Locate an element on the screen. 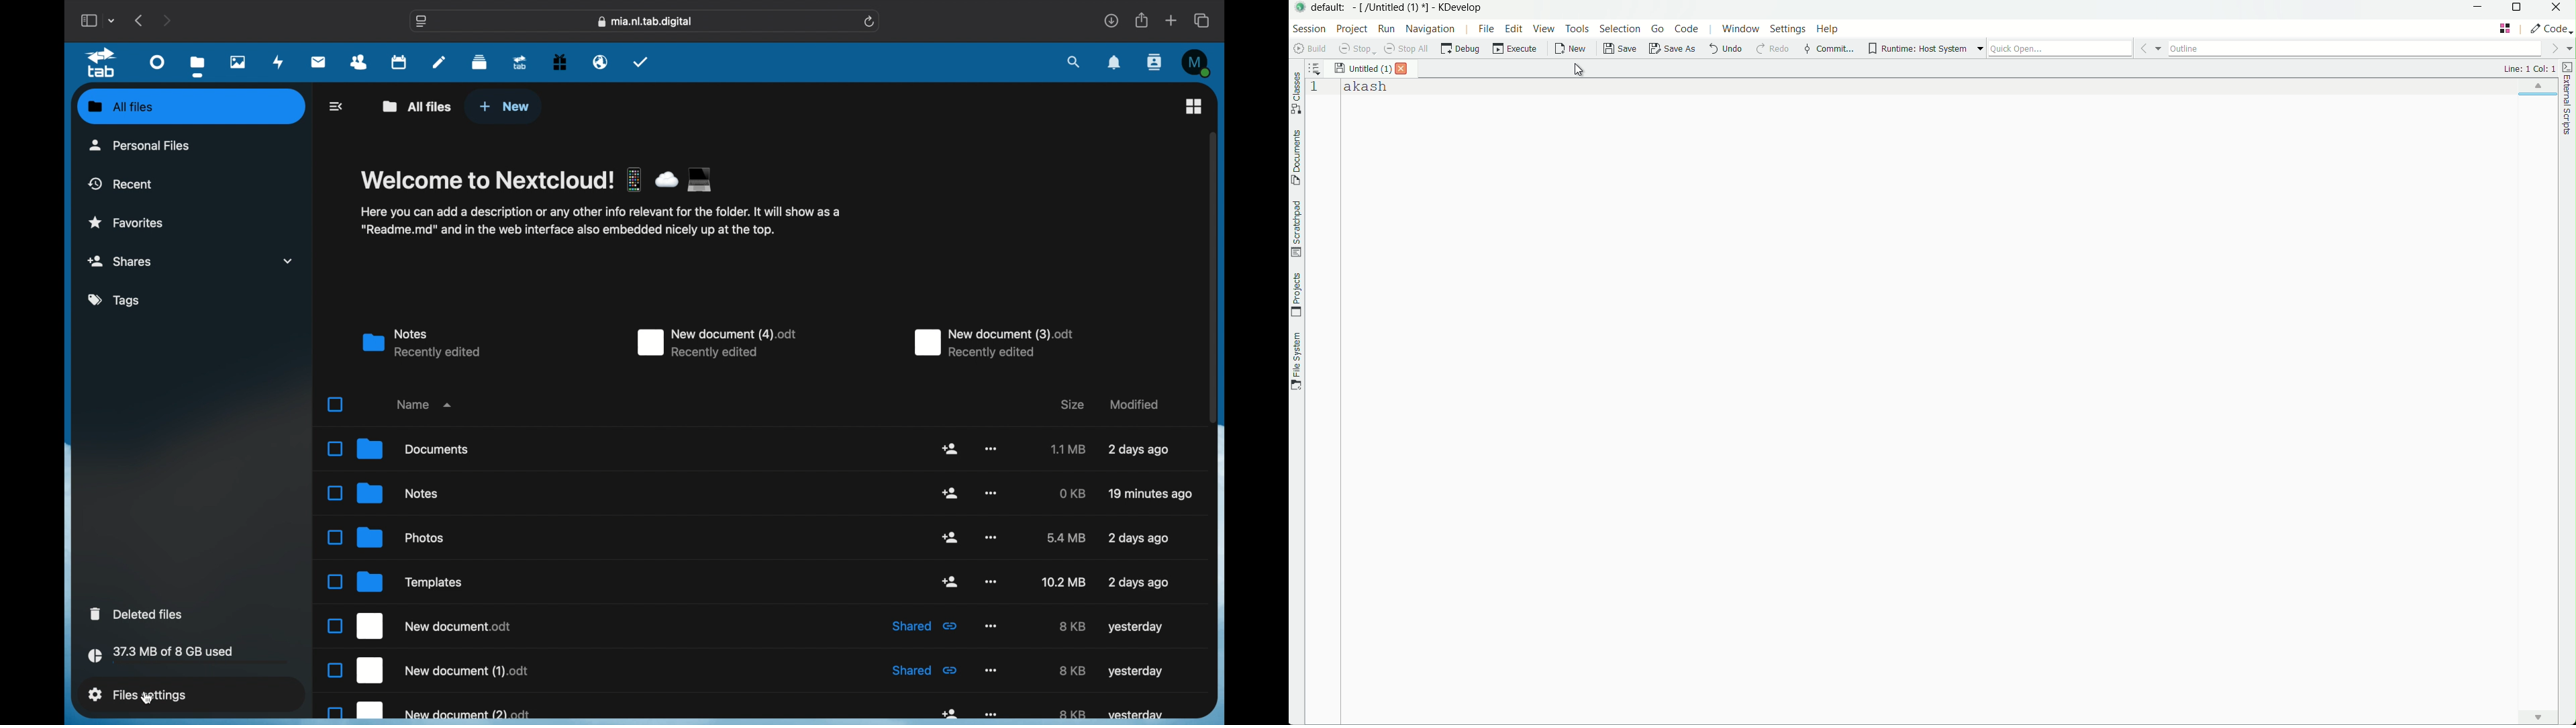 The height and width of the screenshot is (728, 2576). share is located at coordinates (951, 714).